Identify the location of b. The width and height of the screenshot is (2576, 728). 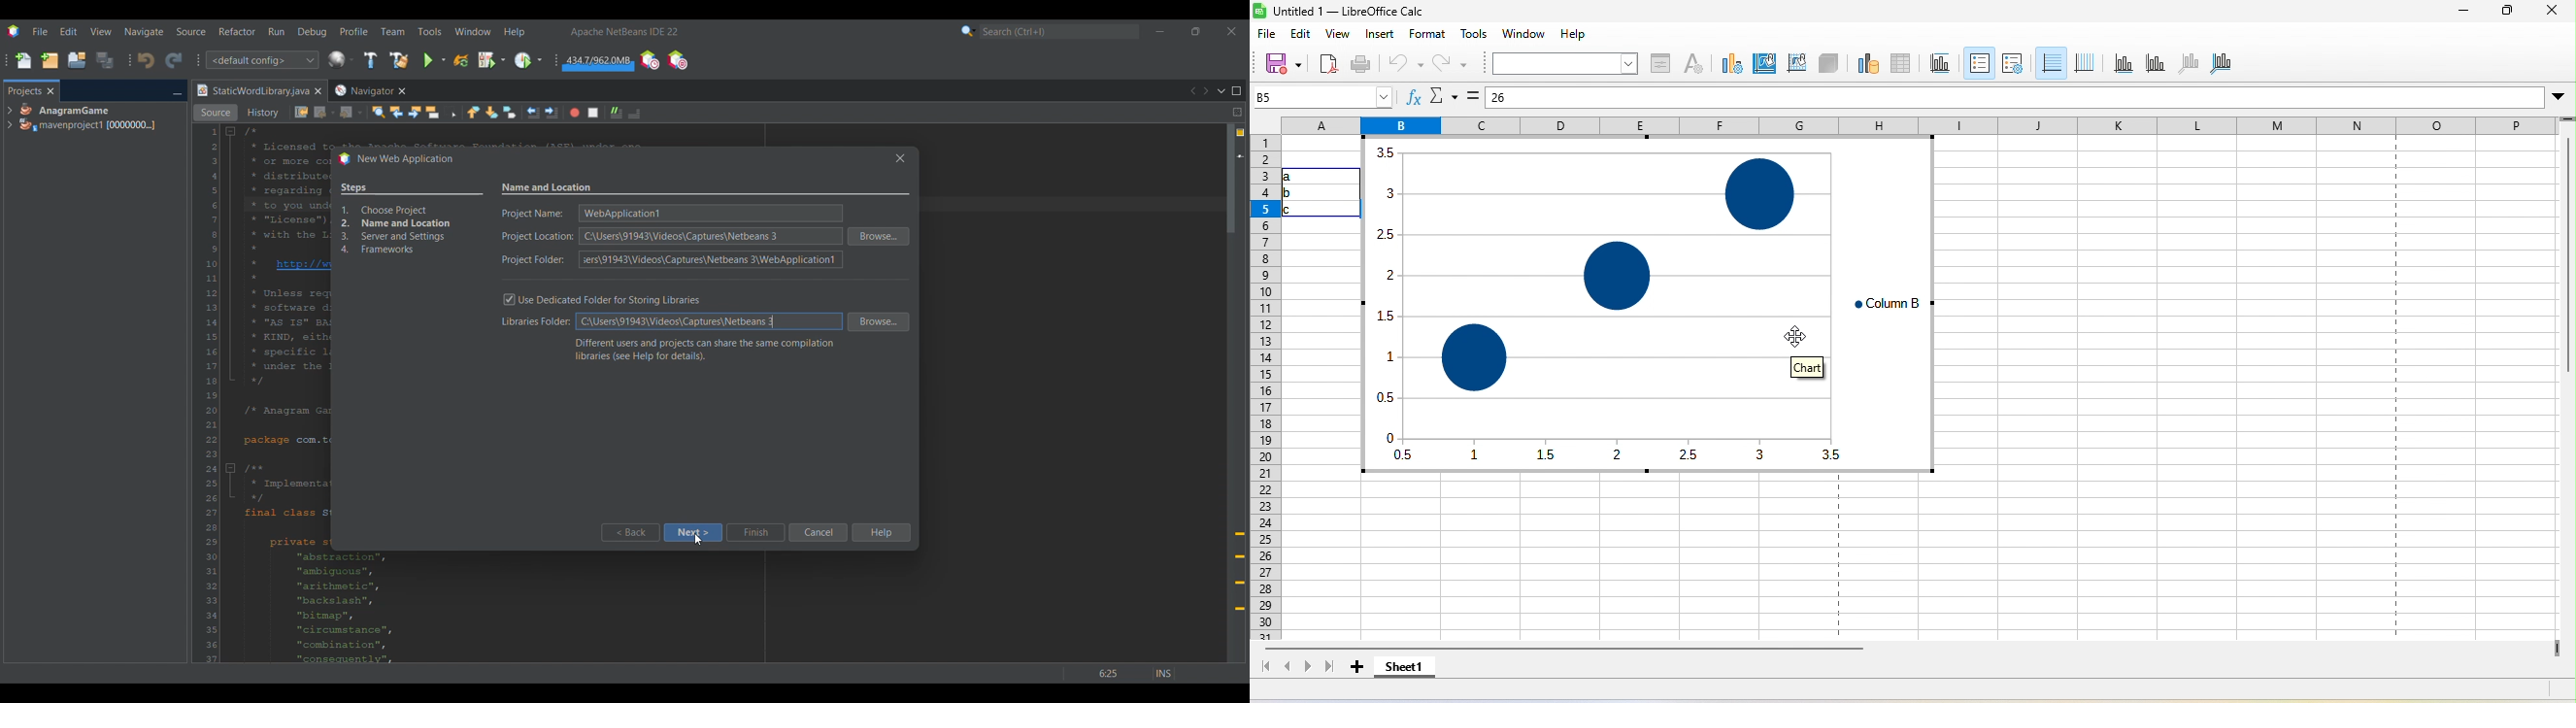
(1293, 192).